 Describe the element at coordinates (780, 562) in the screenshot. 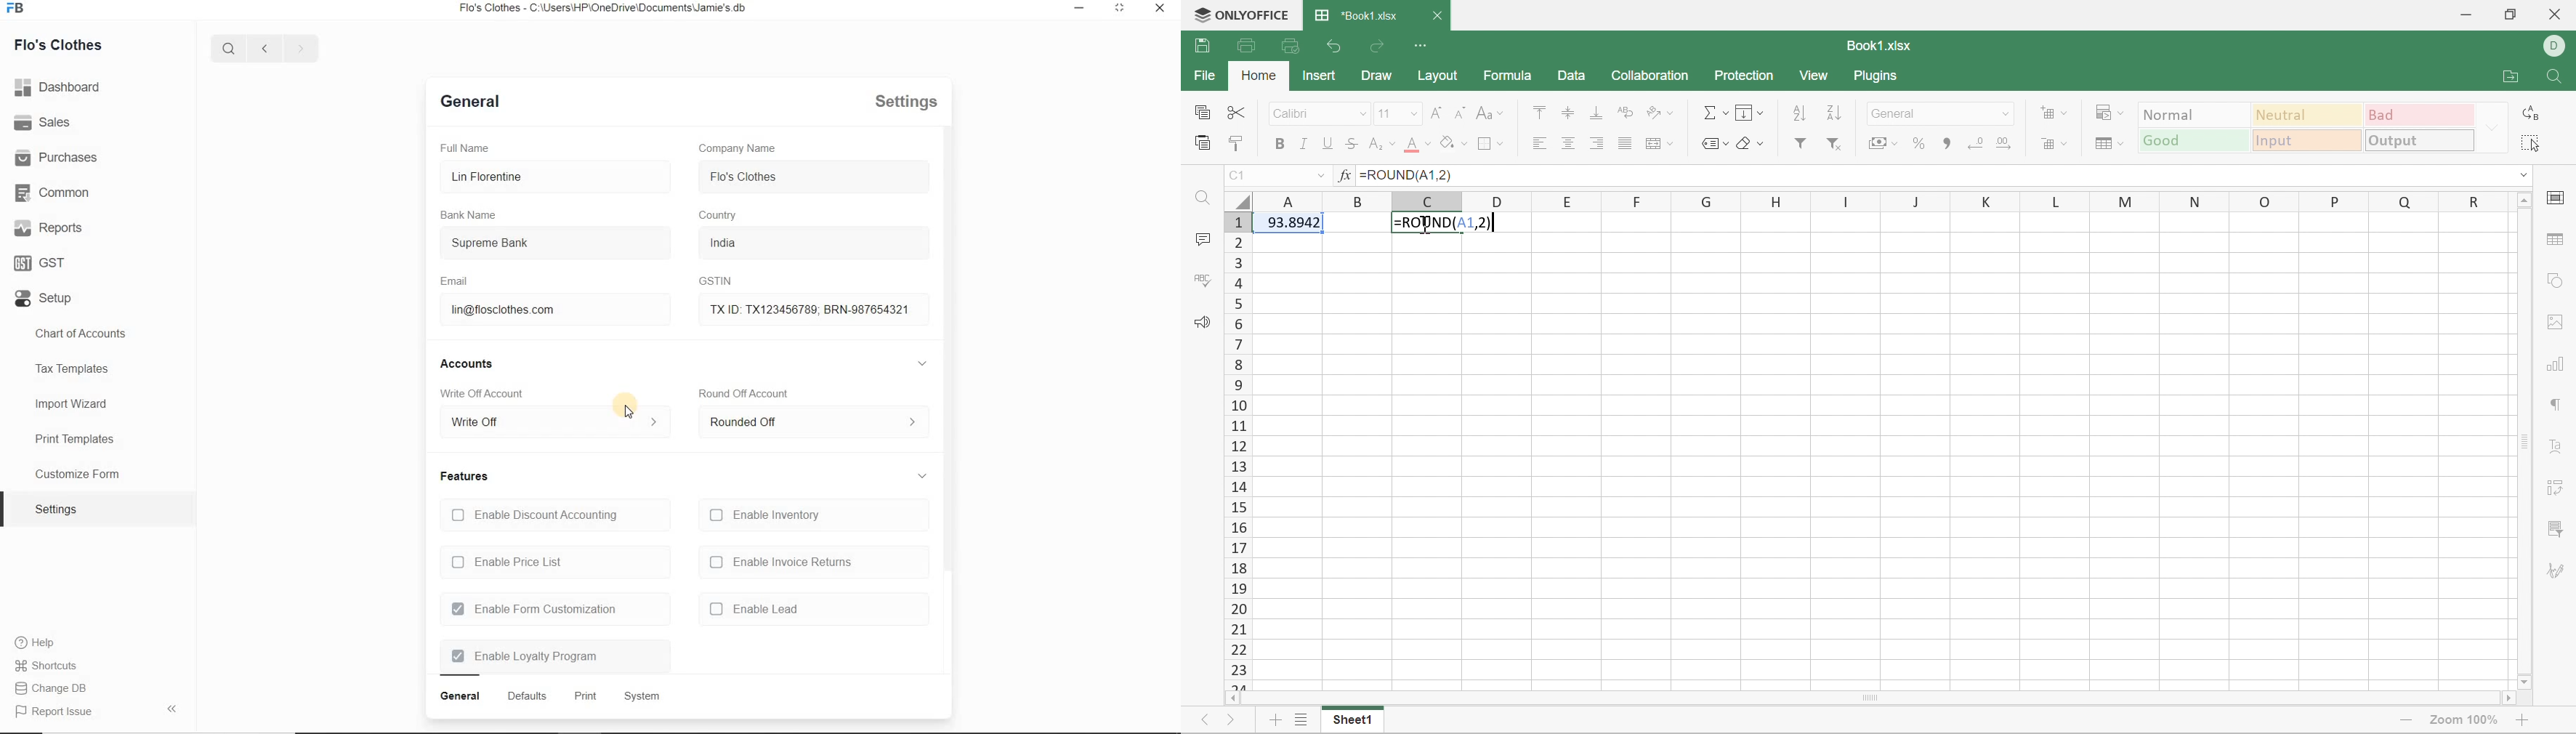

I see `enable invoice returns` at that location.